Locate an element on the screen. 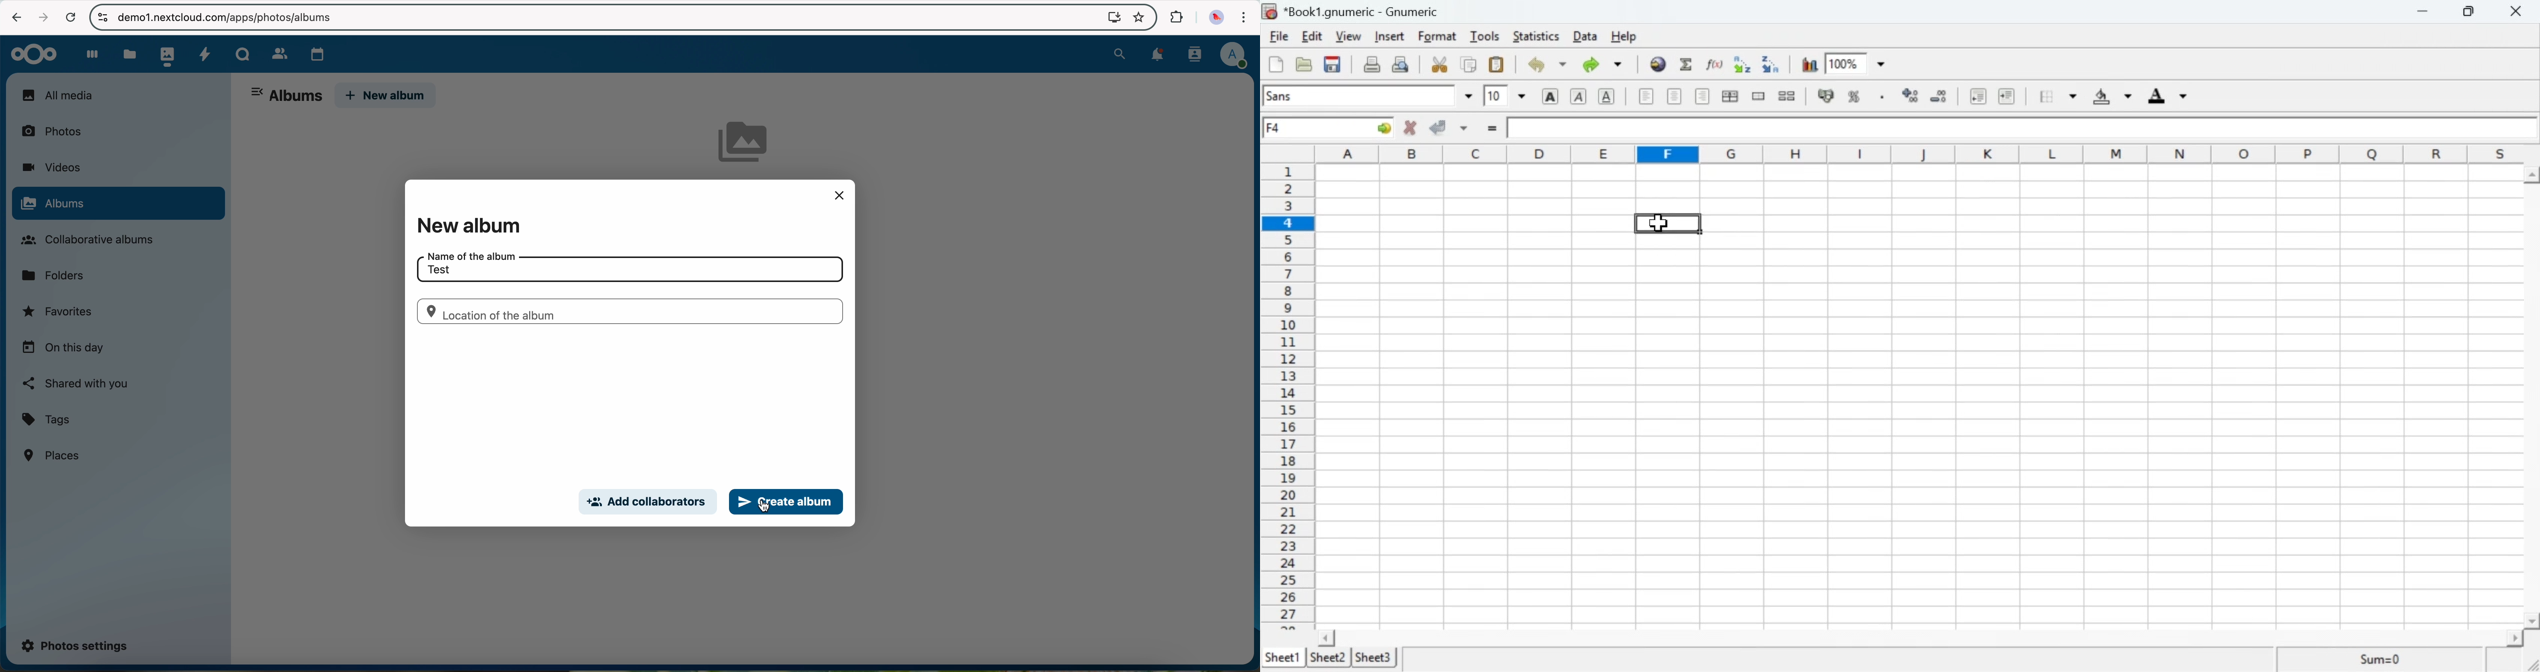  Nextcloud logo is located at coordinates (30, 54).